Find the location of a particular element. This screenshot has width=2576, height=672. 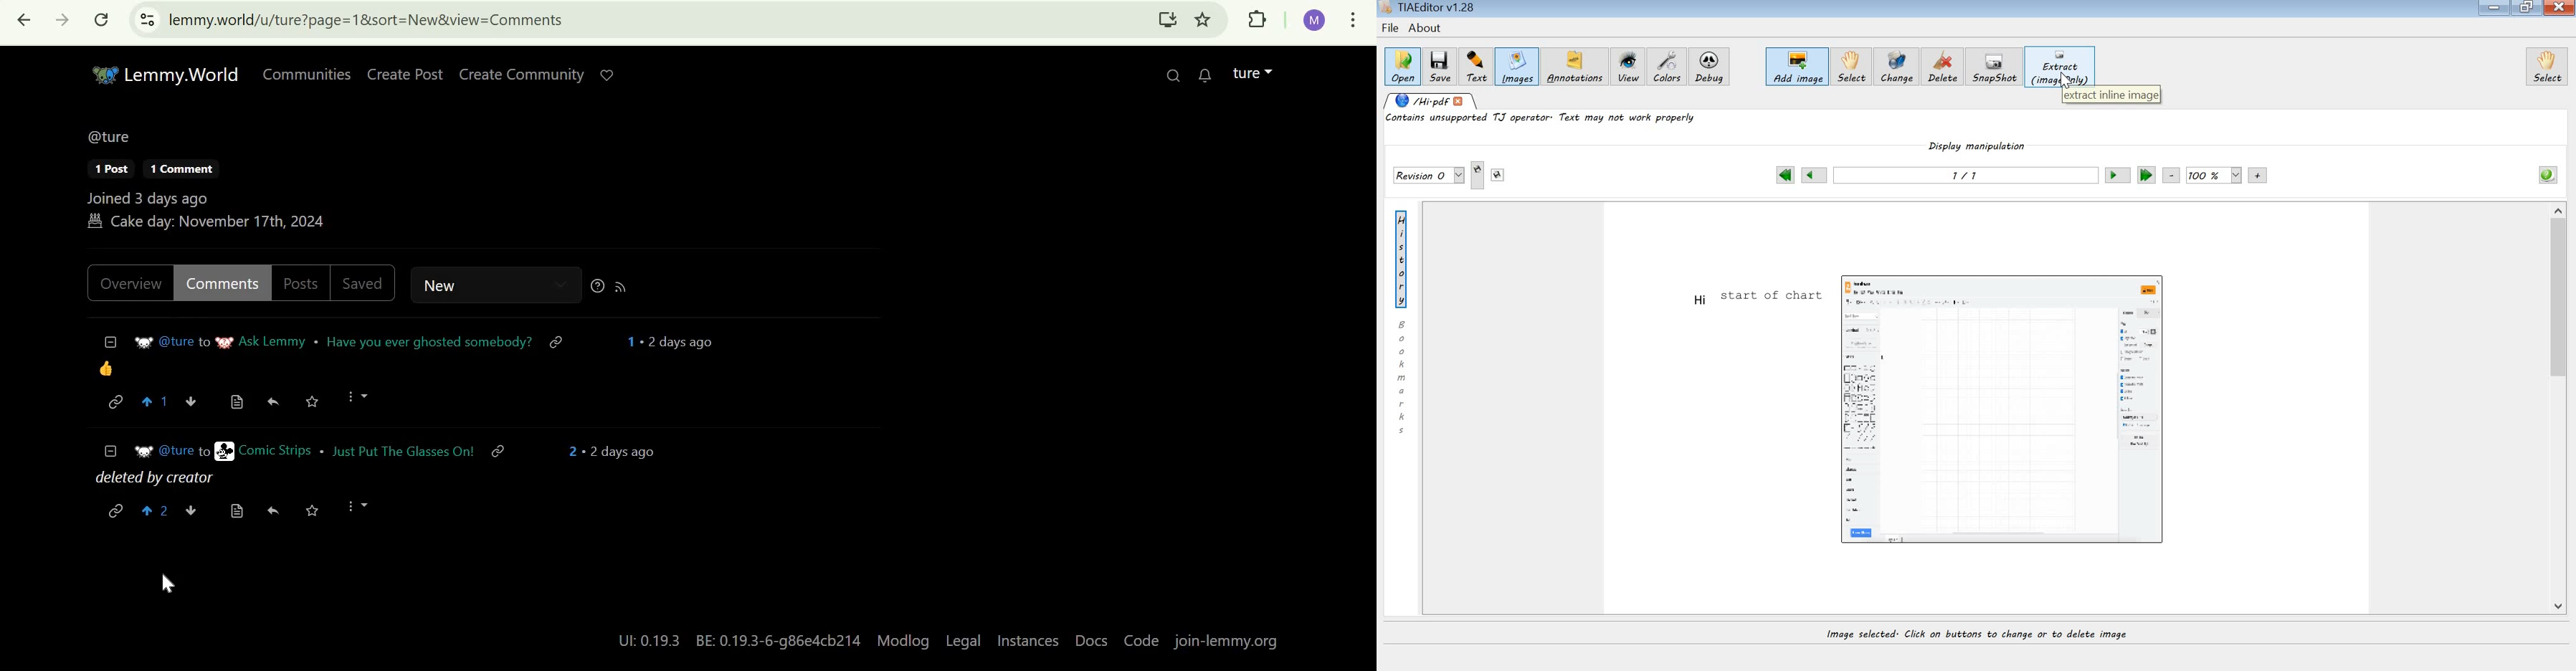

upvote is located at coordinates (156, 402).